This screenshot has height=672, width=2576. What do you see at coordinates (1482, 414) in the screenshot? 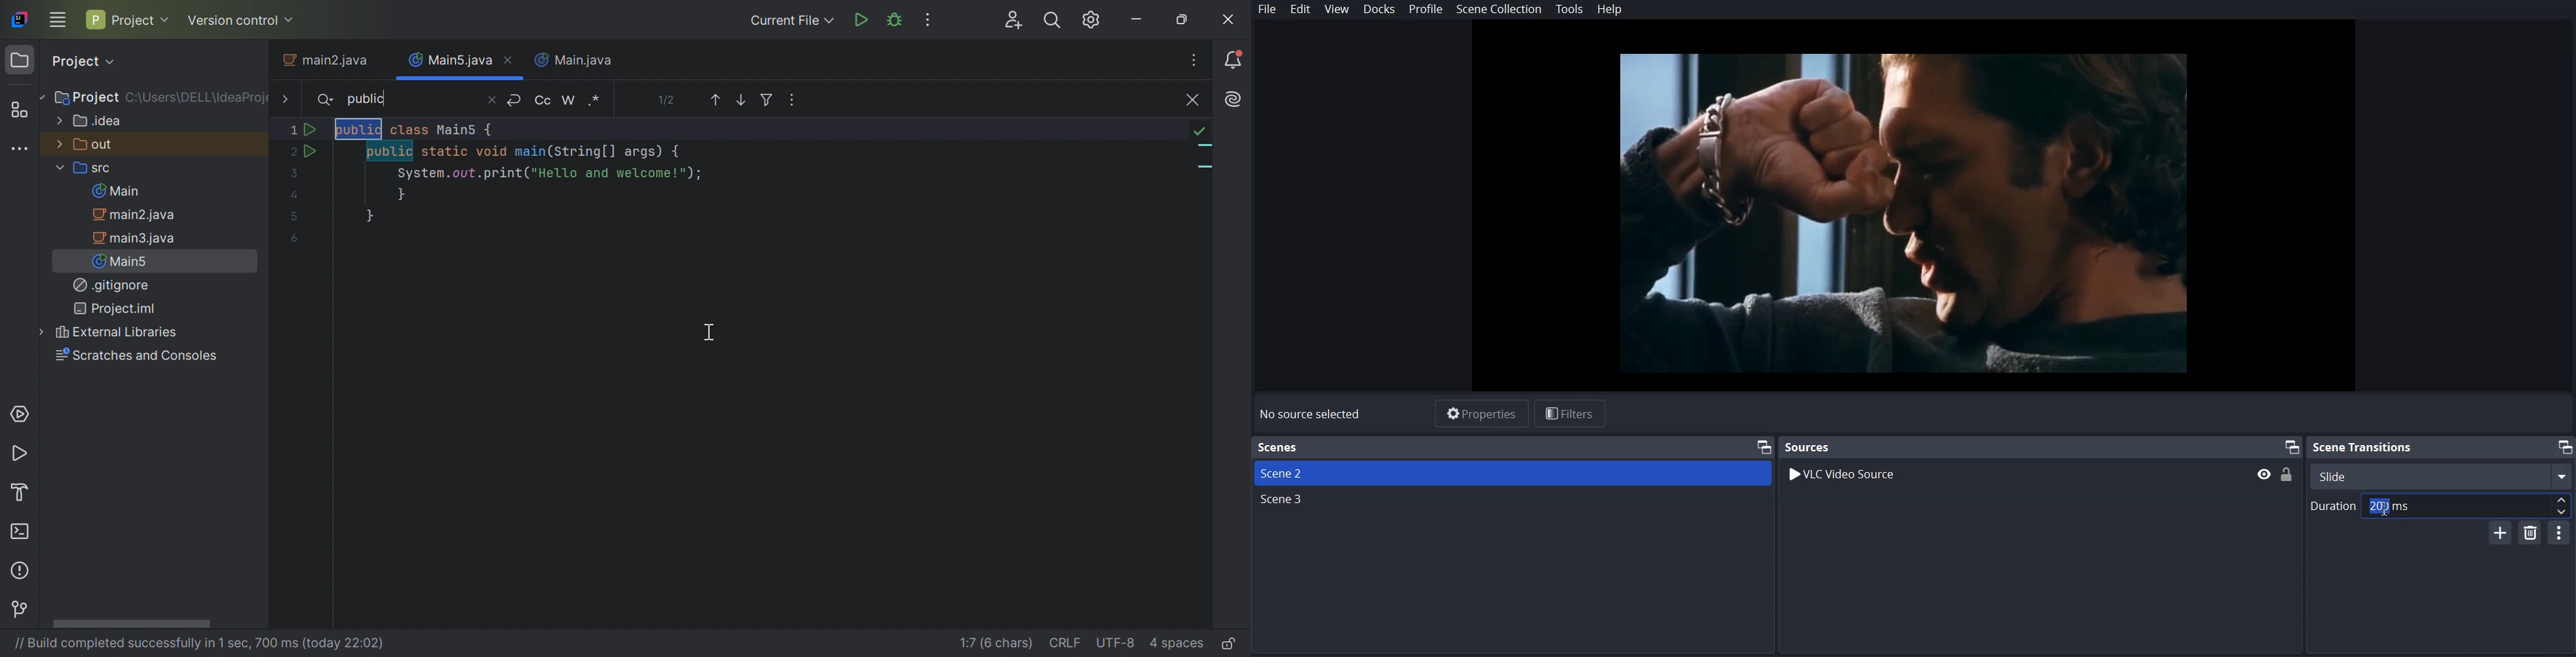
I see `Properties` at bounding box center [1482, 414].